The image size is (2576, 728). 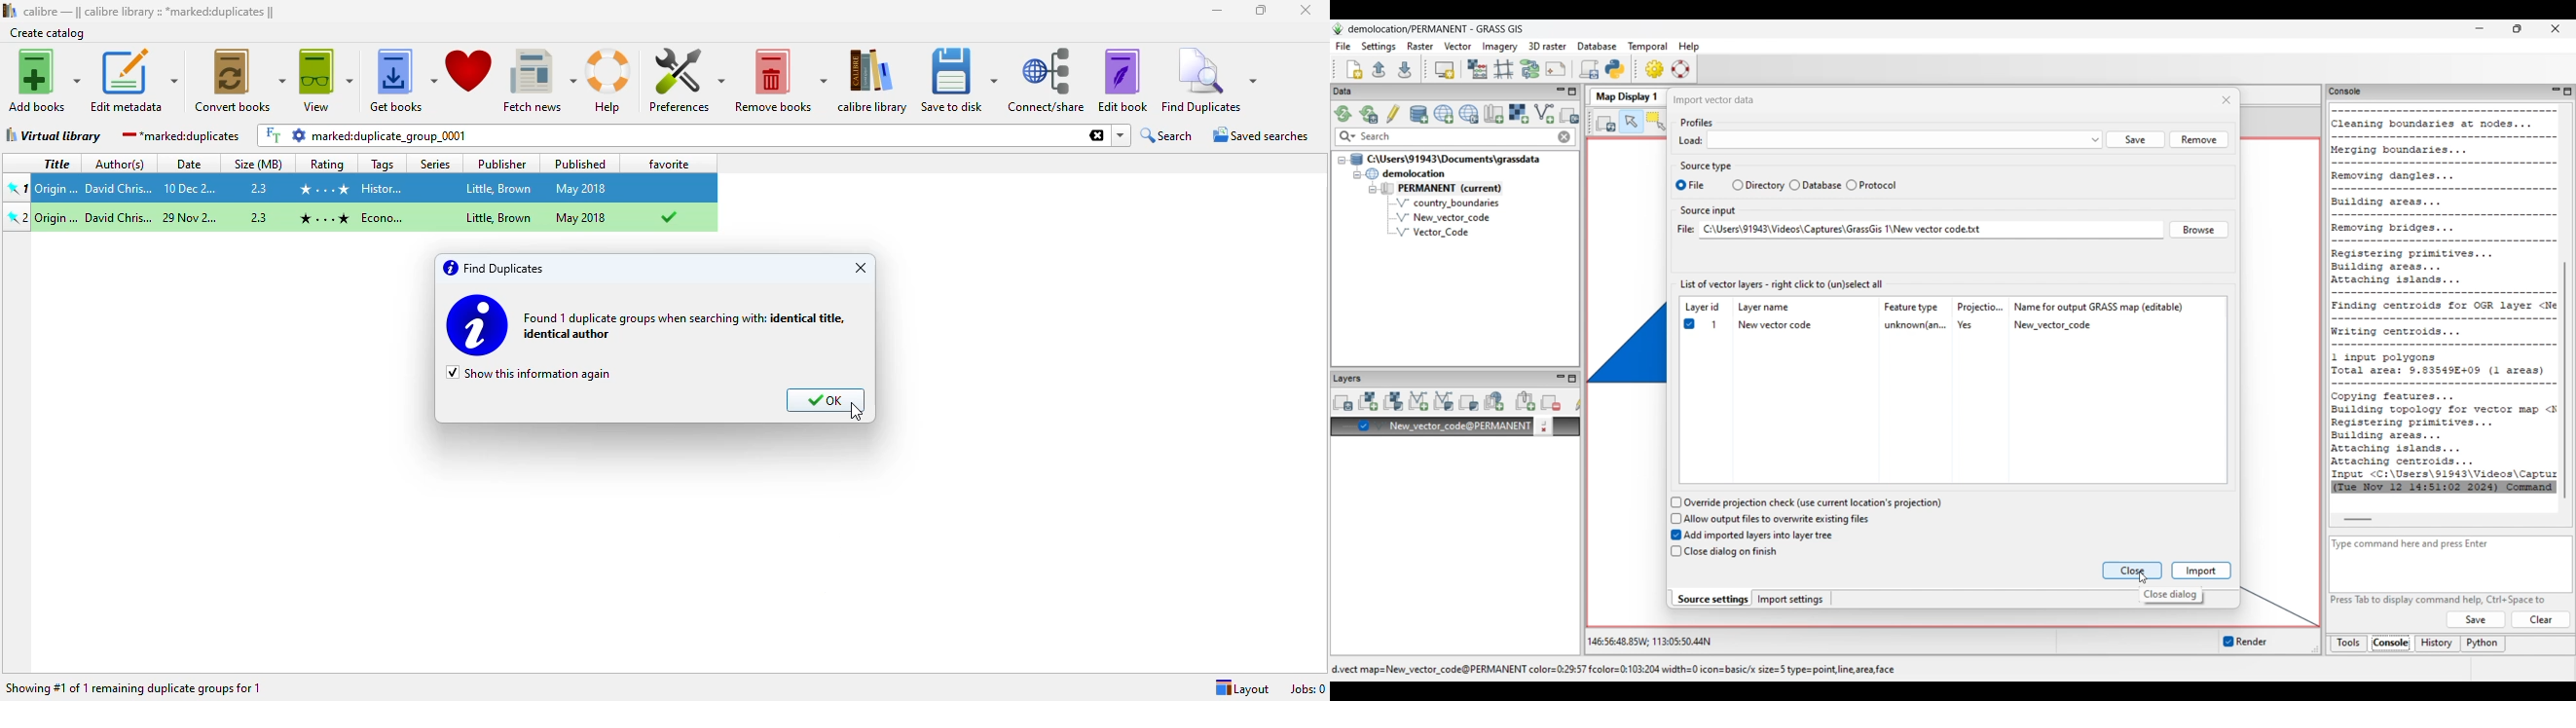 What do you see at coordinates (825, 400) in the screenshot?
I see `OK` at bounding box center [825, 400].